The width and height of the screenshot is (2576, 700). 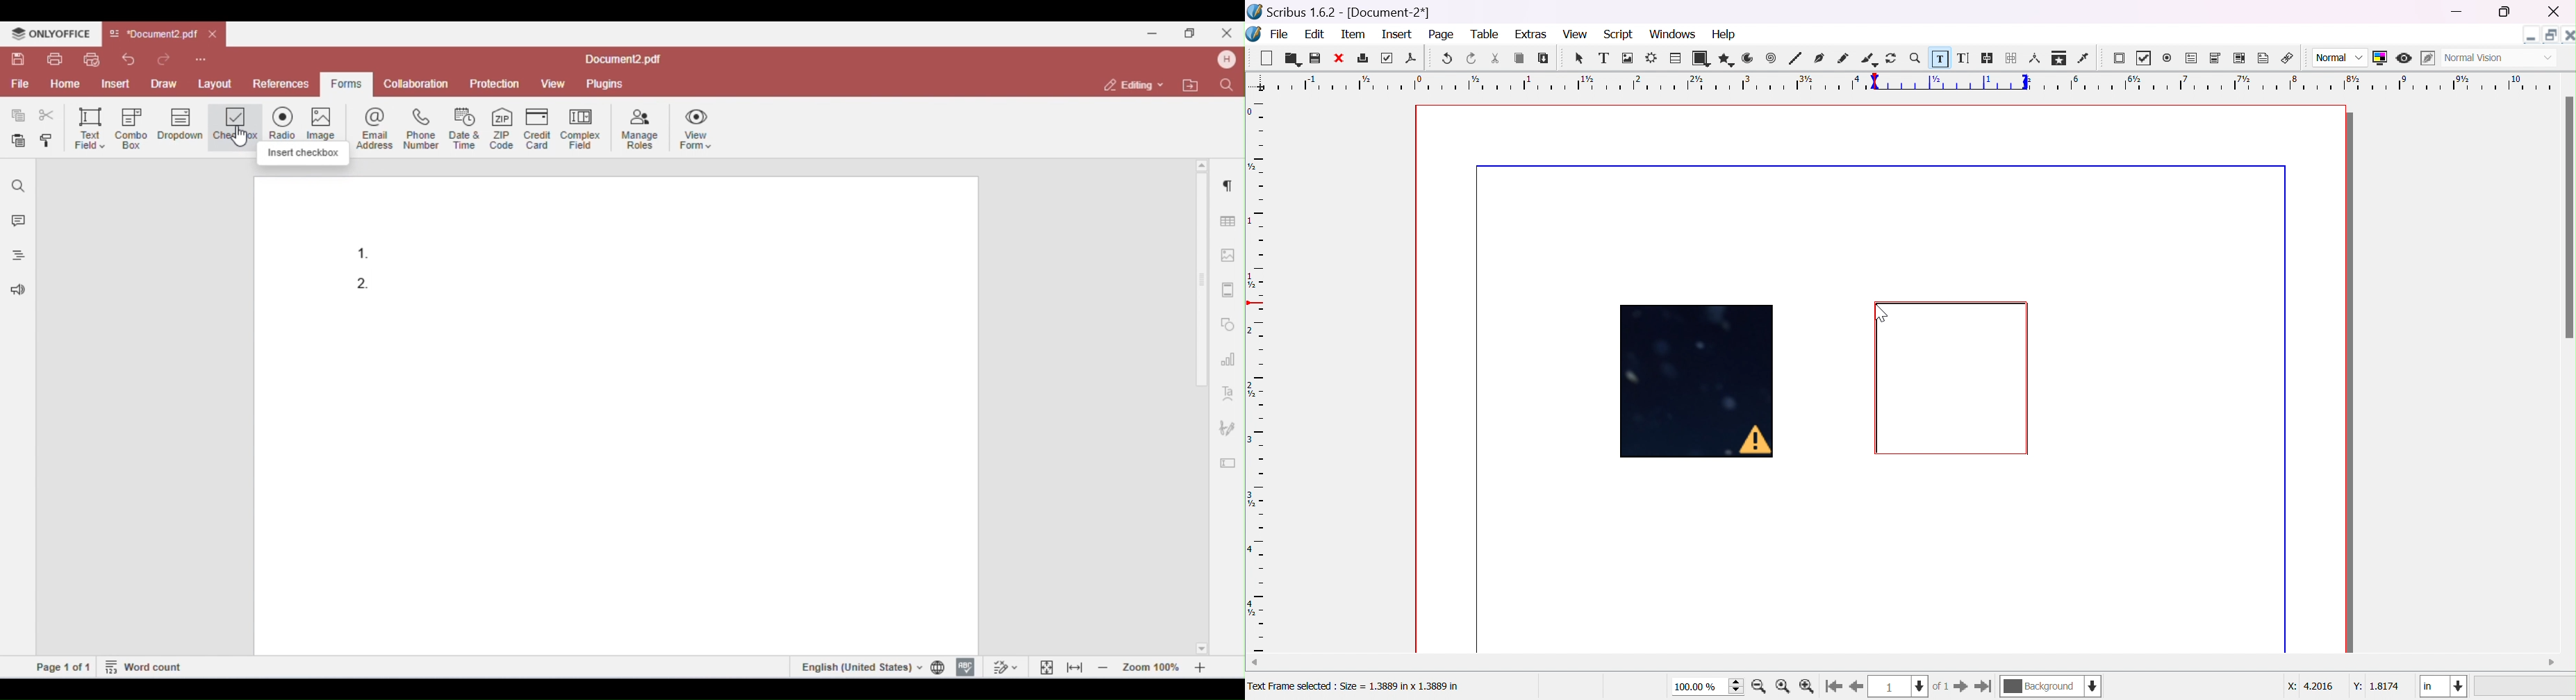 I want to click on spiral, so click(x=1771, y=57).